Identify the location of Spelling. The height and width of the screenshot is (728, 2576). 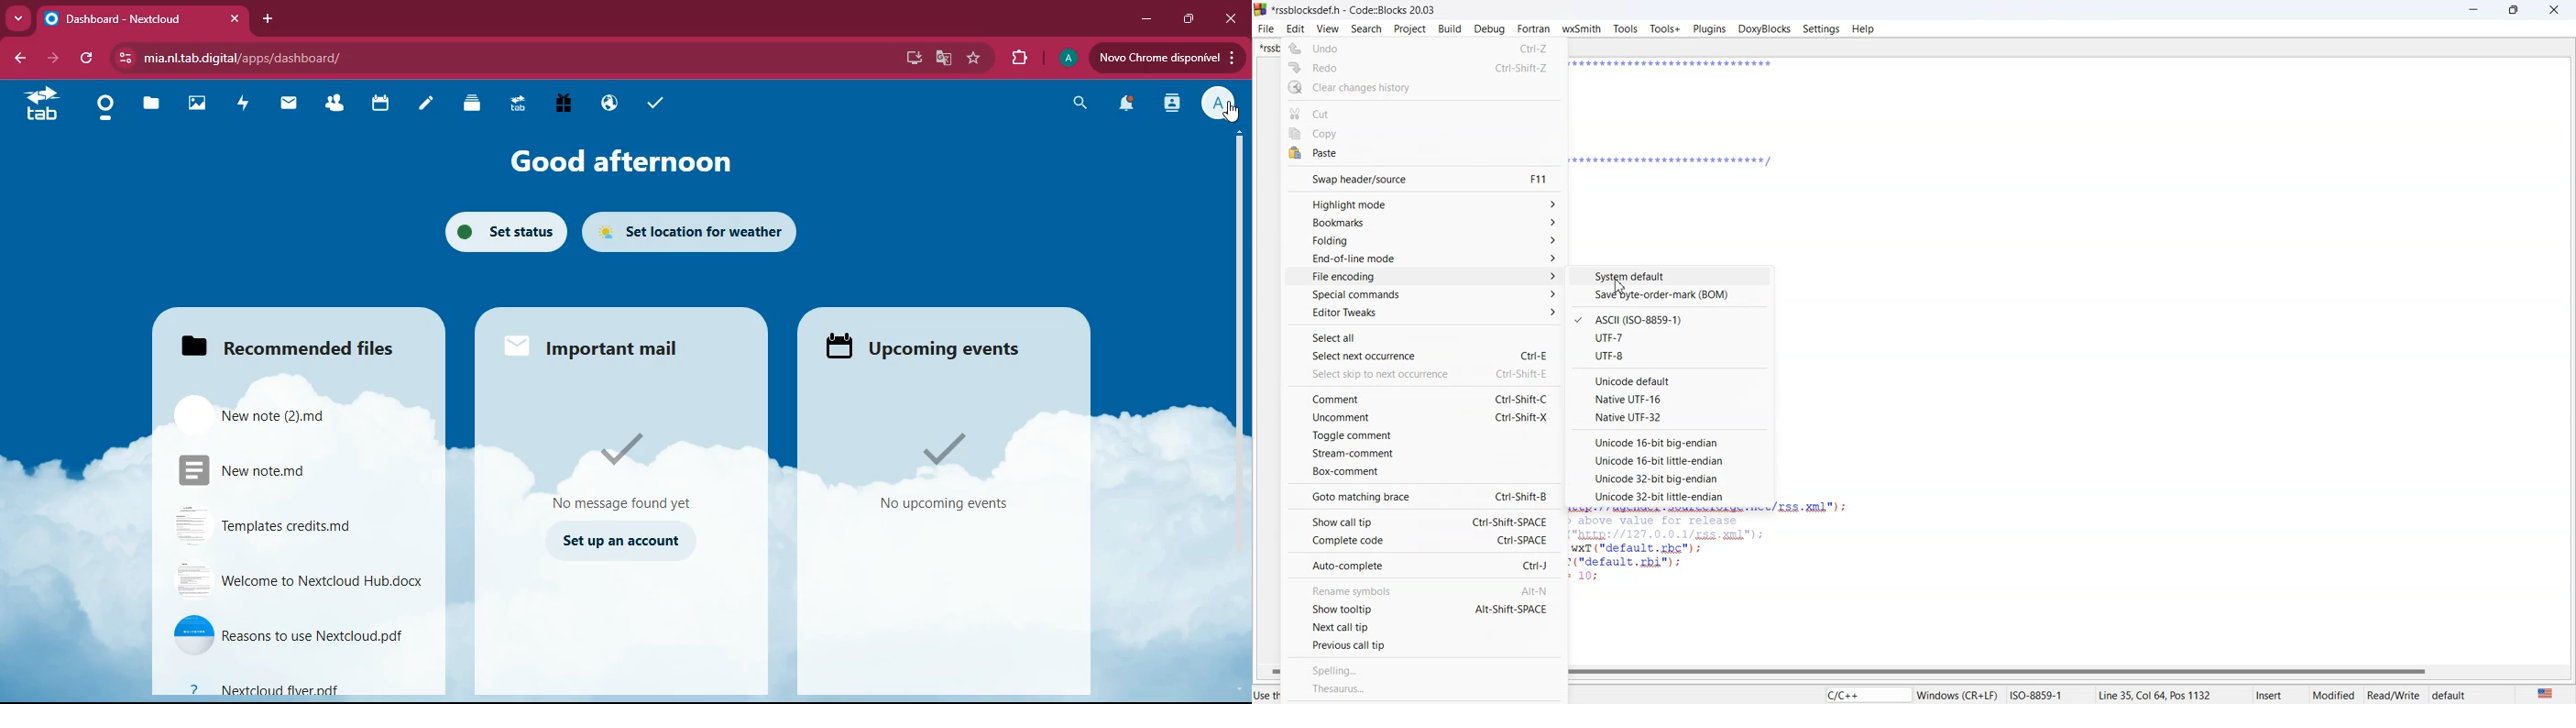
(1426, 669).